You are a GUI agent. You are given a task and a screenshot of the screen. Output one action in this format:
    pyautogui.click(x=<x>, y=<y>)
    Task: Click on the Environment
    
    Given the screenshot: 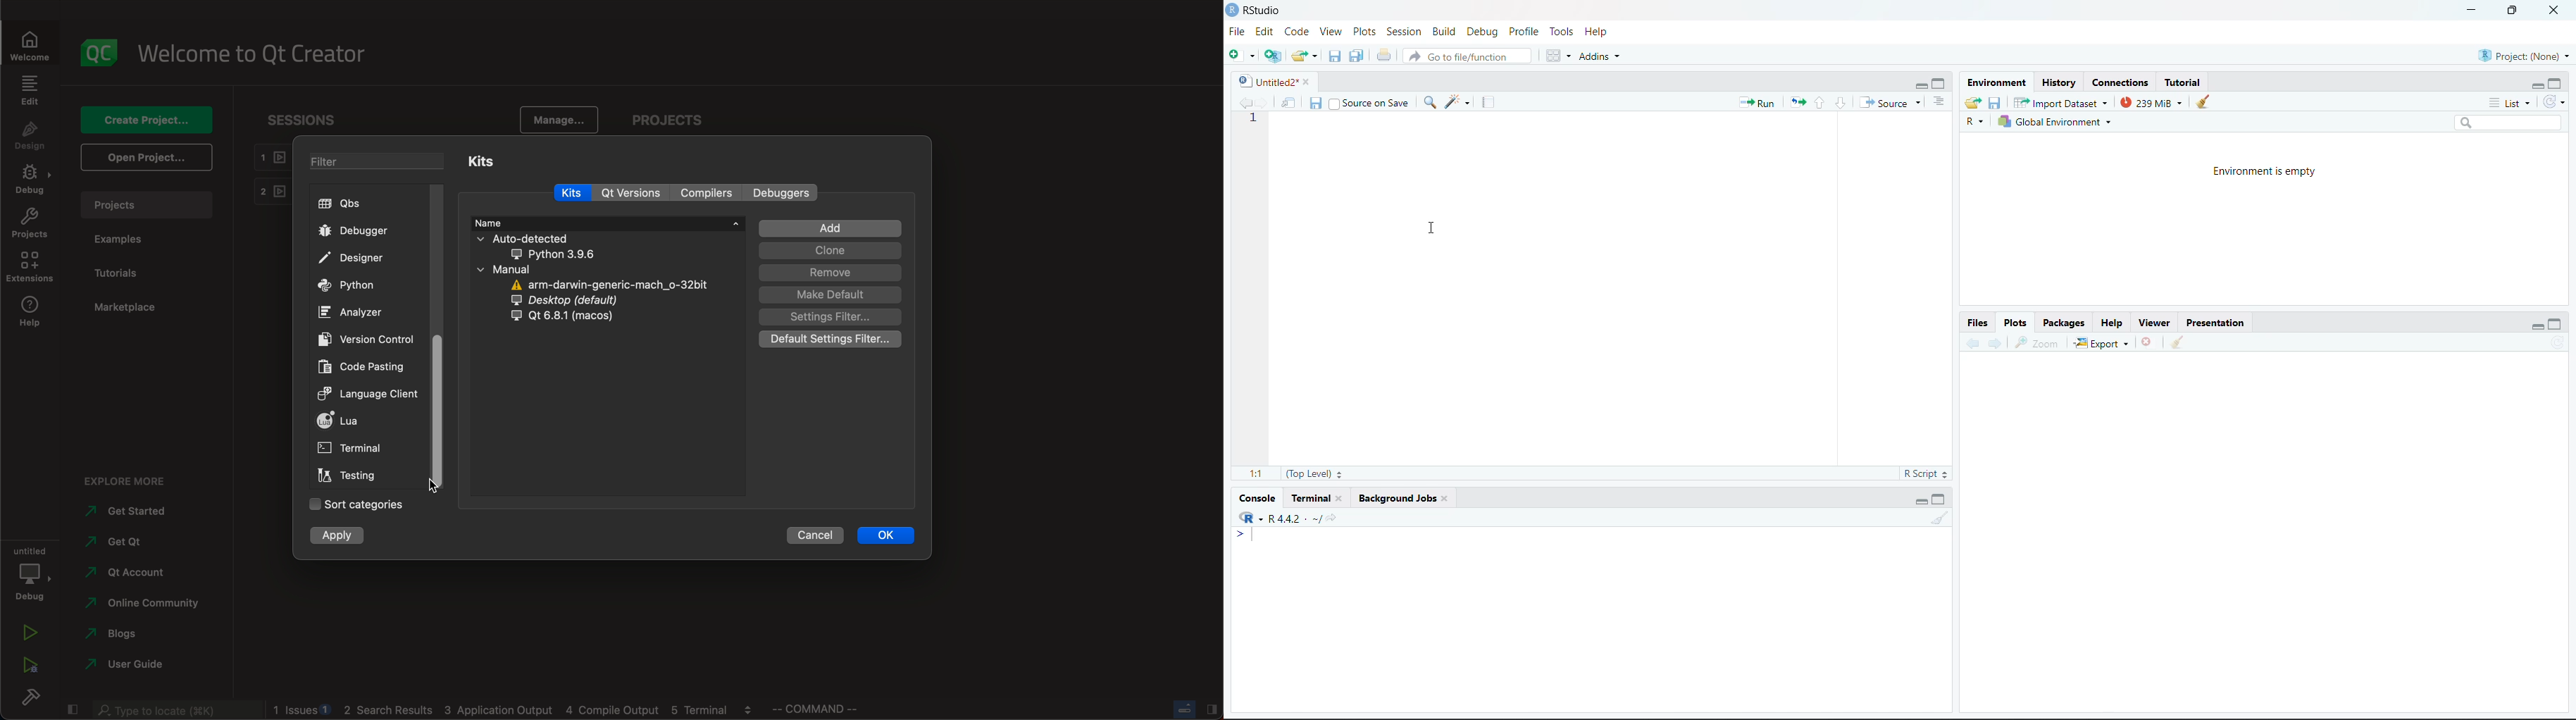 What is the action you would take?
    pyautogui.click(x=1998, y=85)
    